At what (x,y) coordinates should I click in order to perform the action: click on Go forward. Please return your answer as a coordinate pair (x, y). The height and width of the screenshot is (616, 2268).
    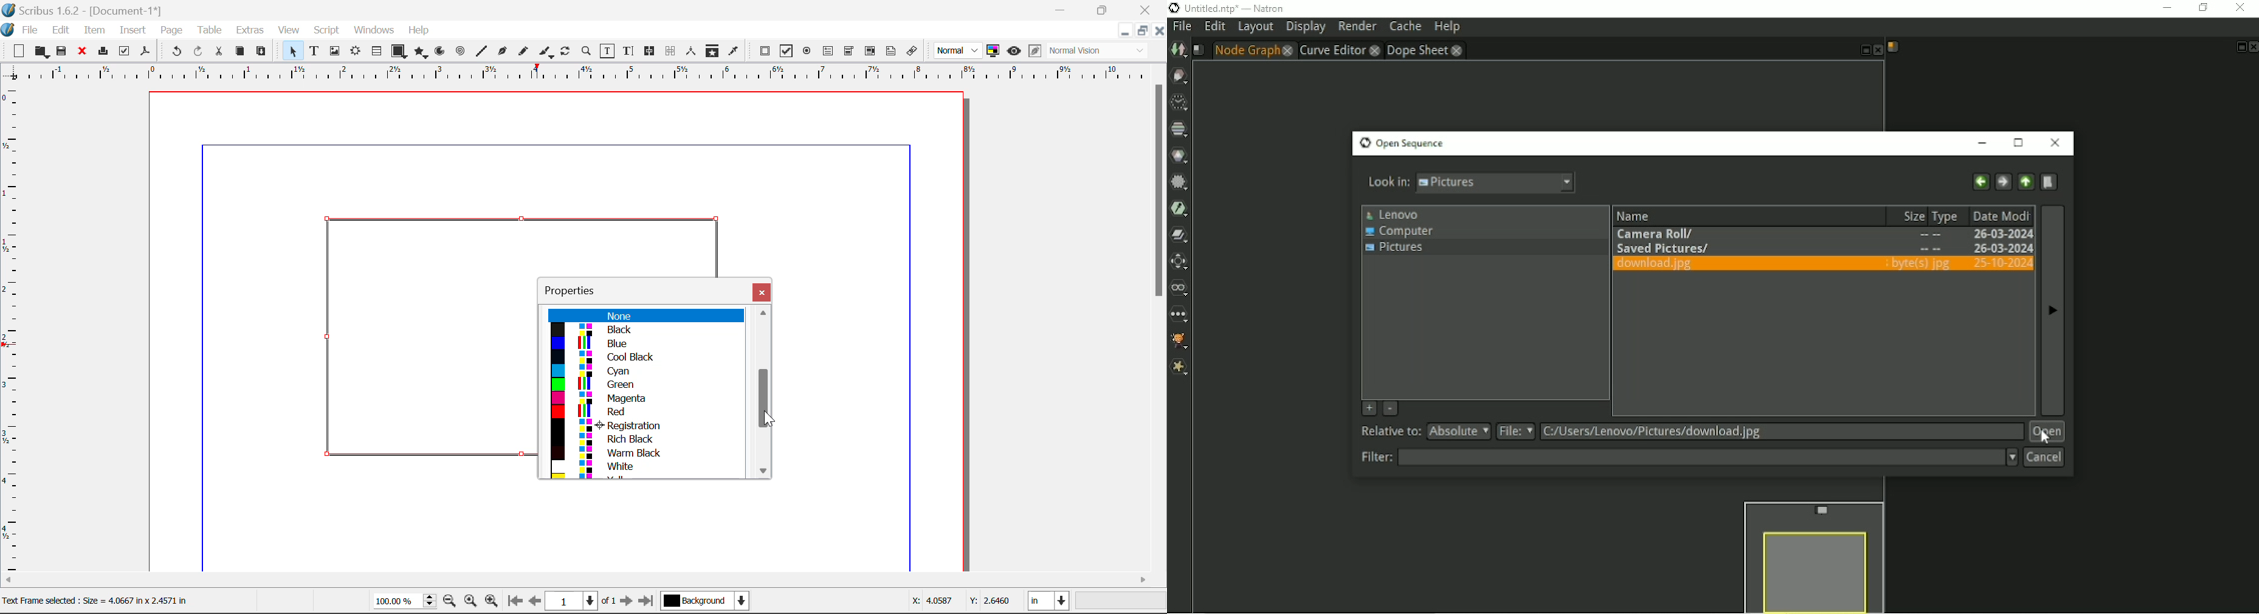
    Looking at the image, I should click on (2002, 182).